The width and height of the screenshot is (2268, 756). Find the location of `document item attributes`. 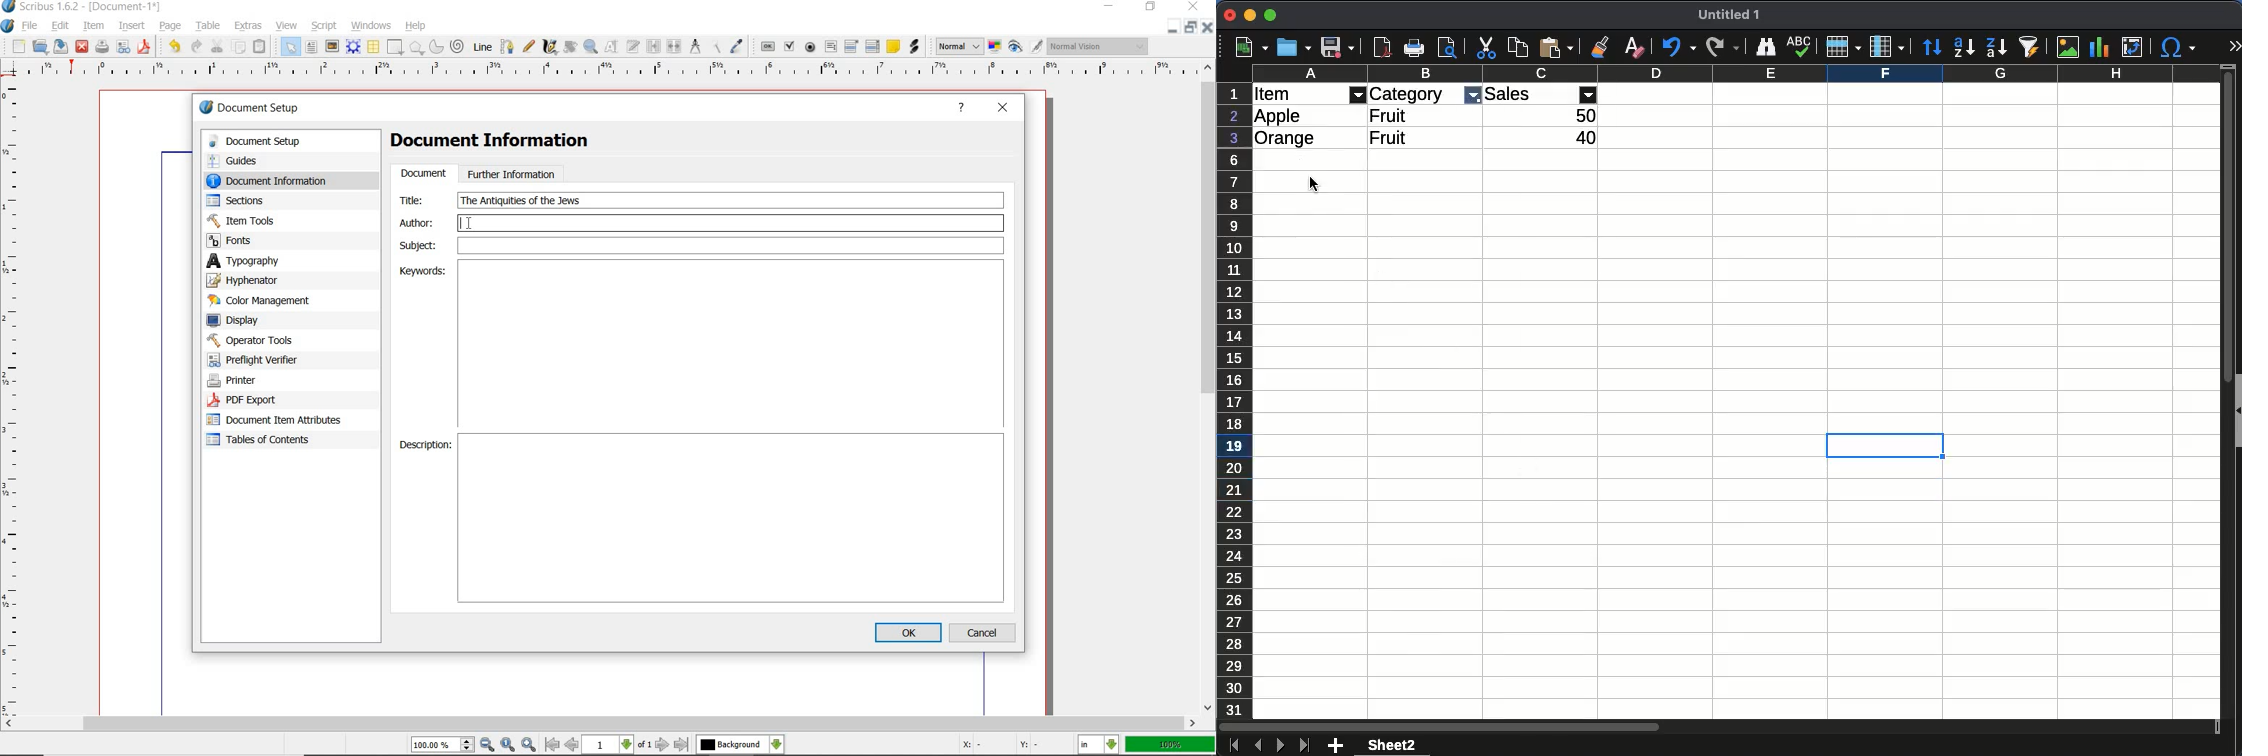

document item attributes is located at coordinates (280, 421).